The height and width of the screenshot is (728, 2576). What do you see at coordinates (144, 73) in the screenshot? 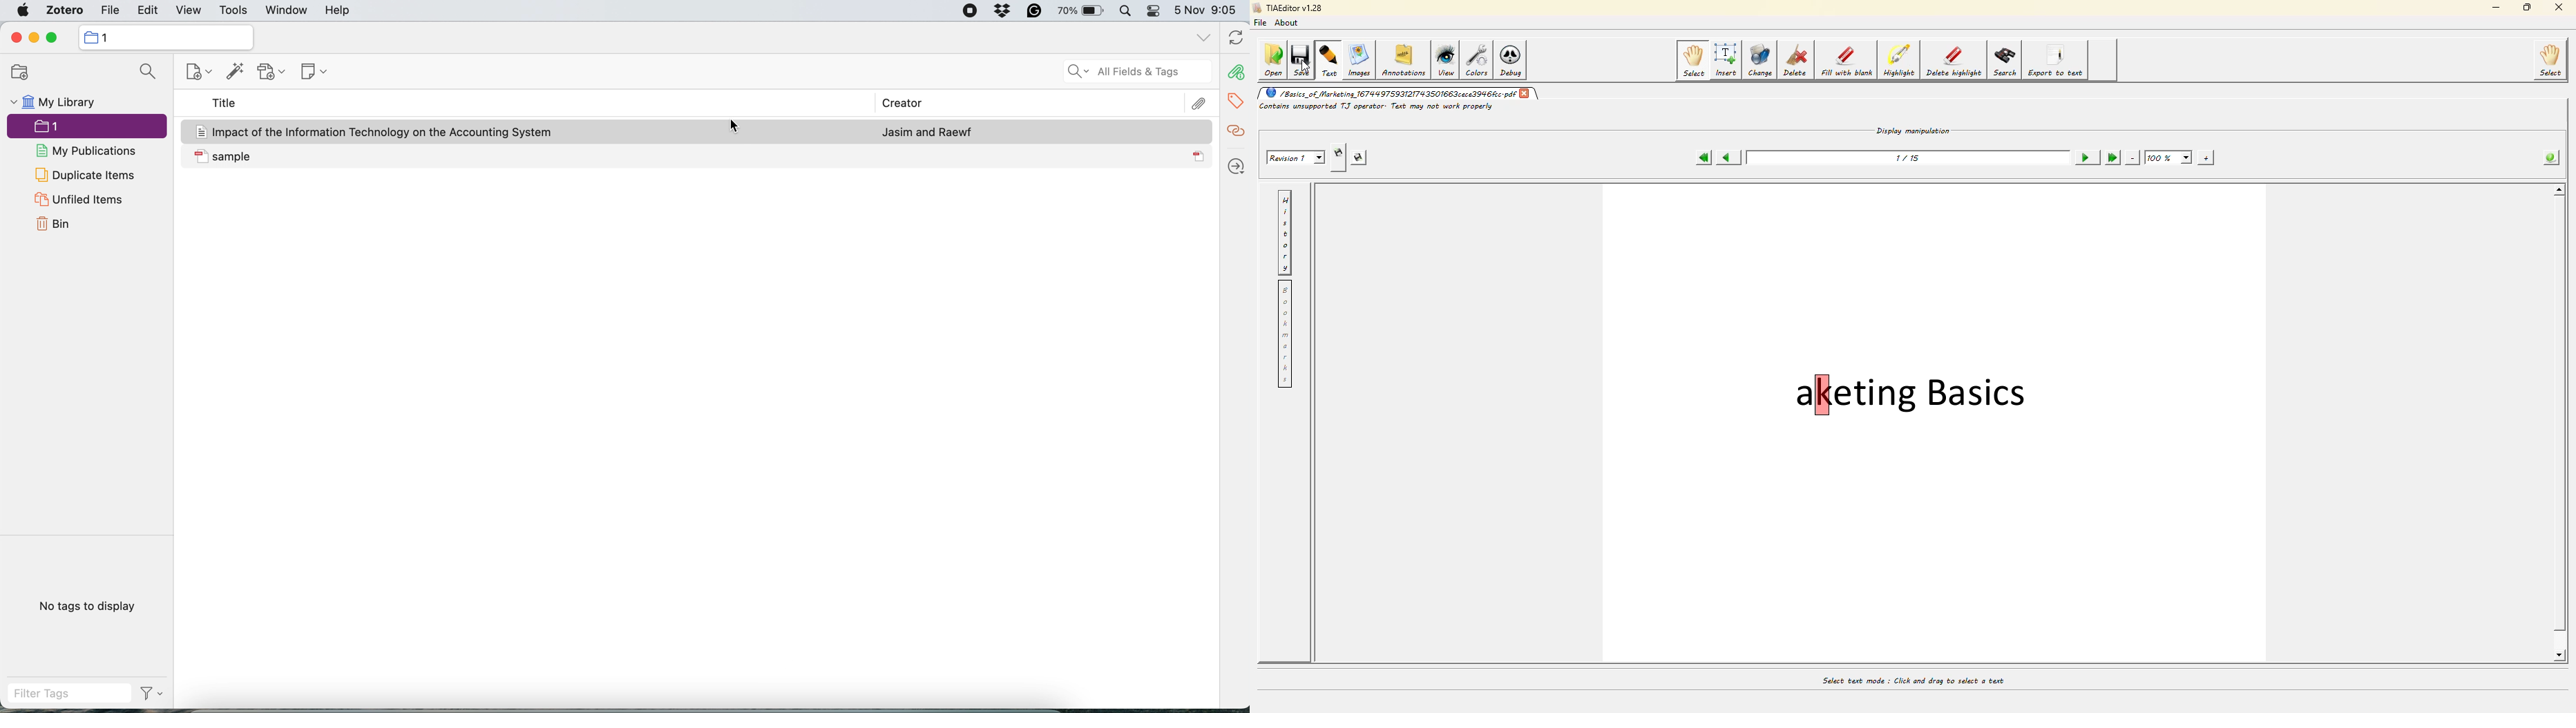
I see `searcg` at bounding box center [144, 73].